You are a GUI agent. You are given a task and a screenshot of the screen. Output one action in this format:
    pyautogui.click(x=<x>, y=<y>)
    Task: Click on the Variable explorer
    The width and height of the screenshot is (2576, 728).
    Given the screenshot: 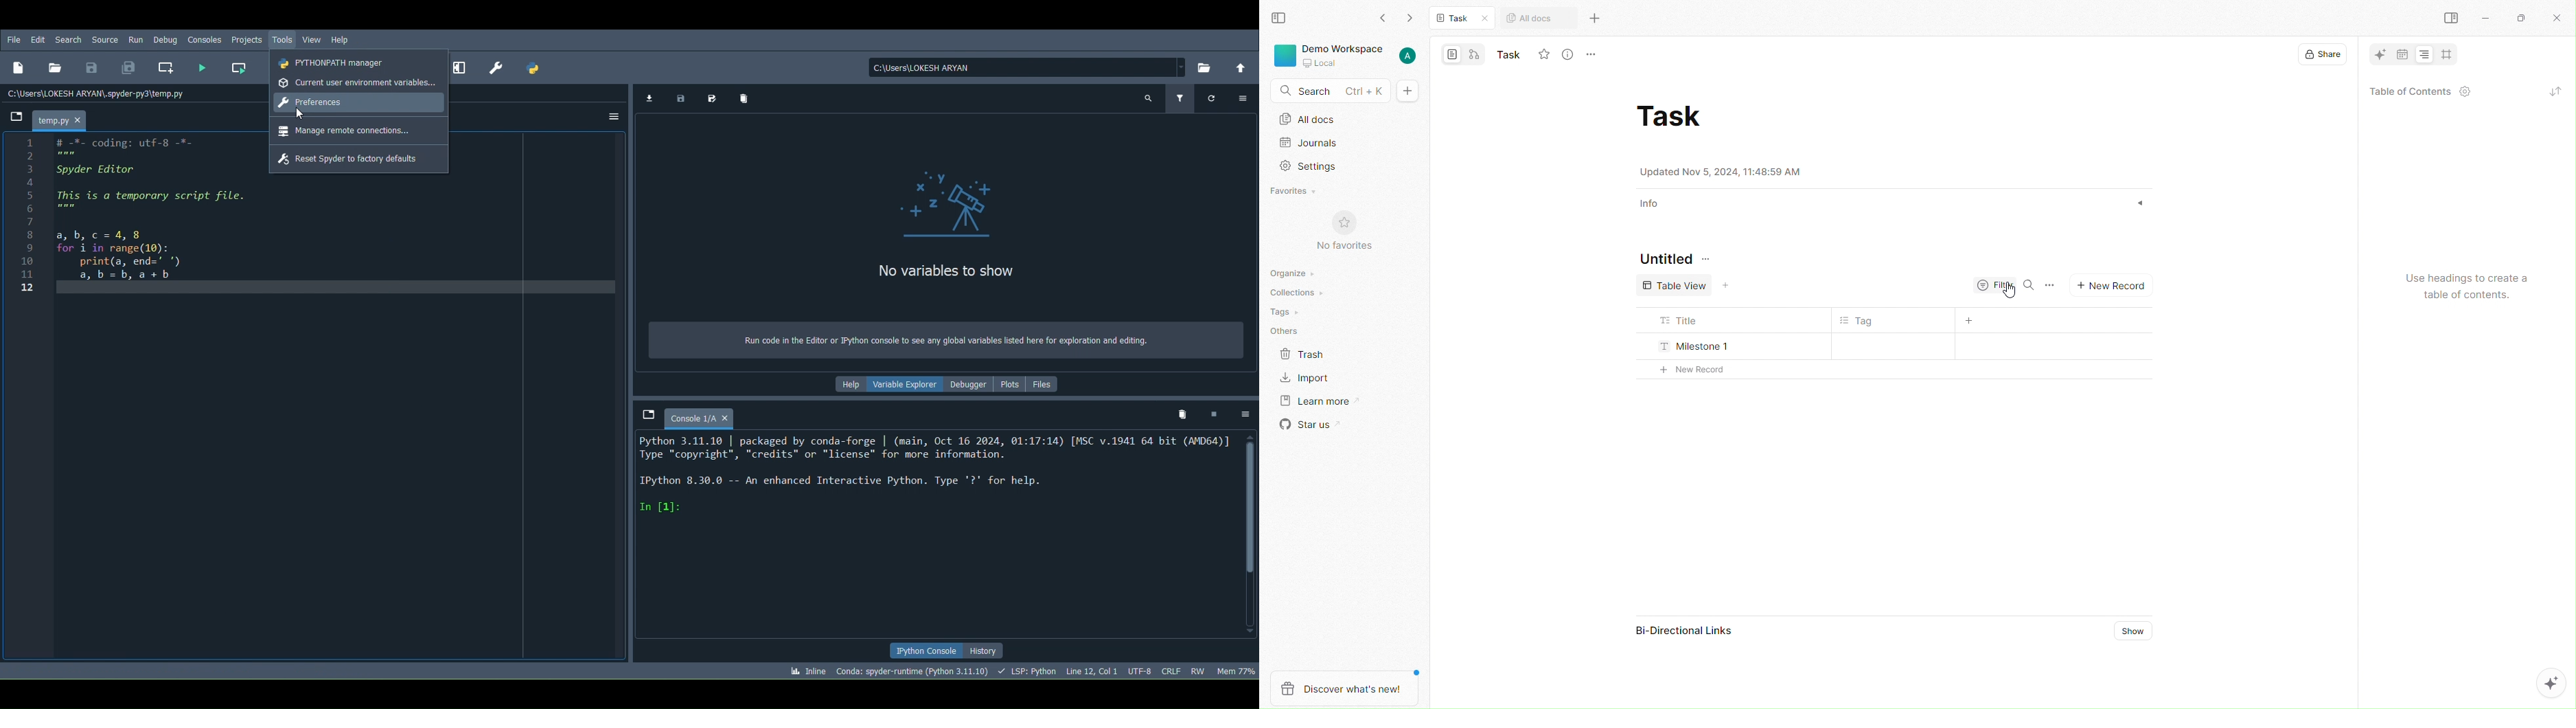 What is the action you would take?
    pyautogui.click(x=903, y=383)
    